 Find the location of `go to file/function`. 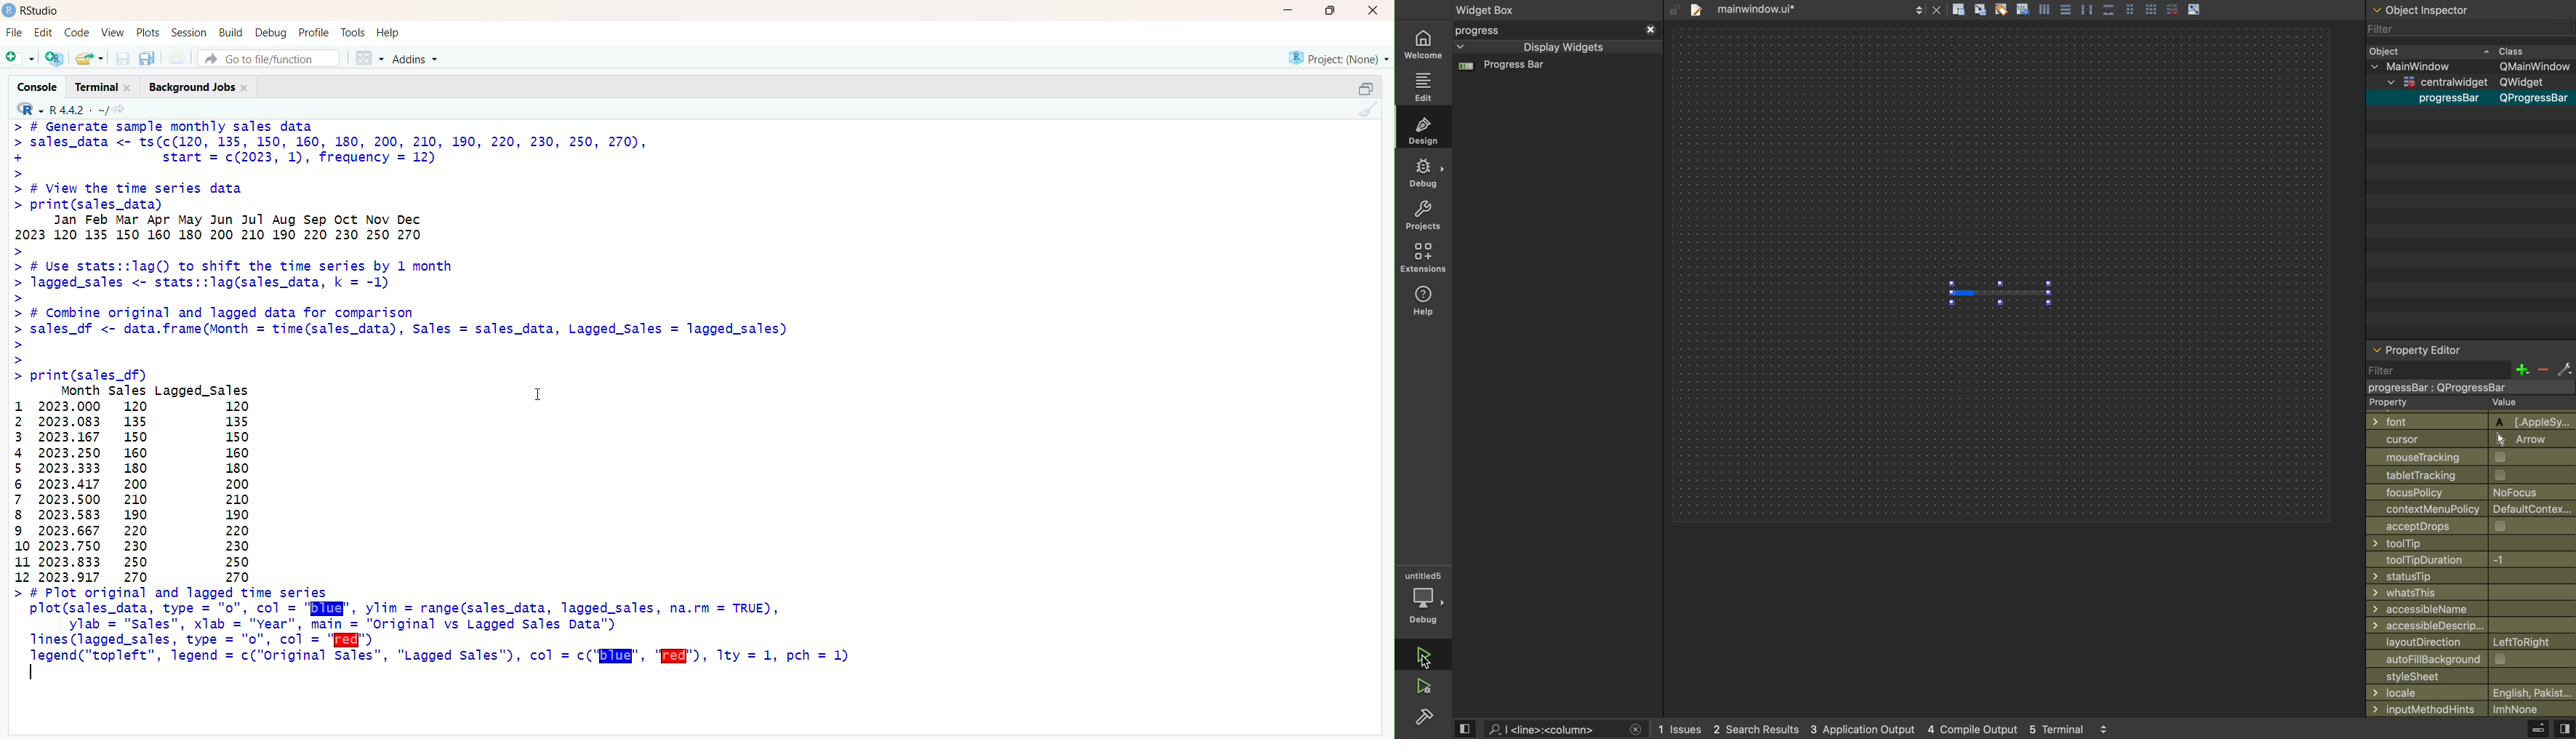

go to file/function is located at coordinates (262, 59).